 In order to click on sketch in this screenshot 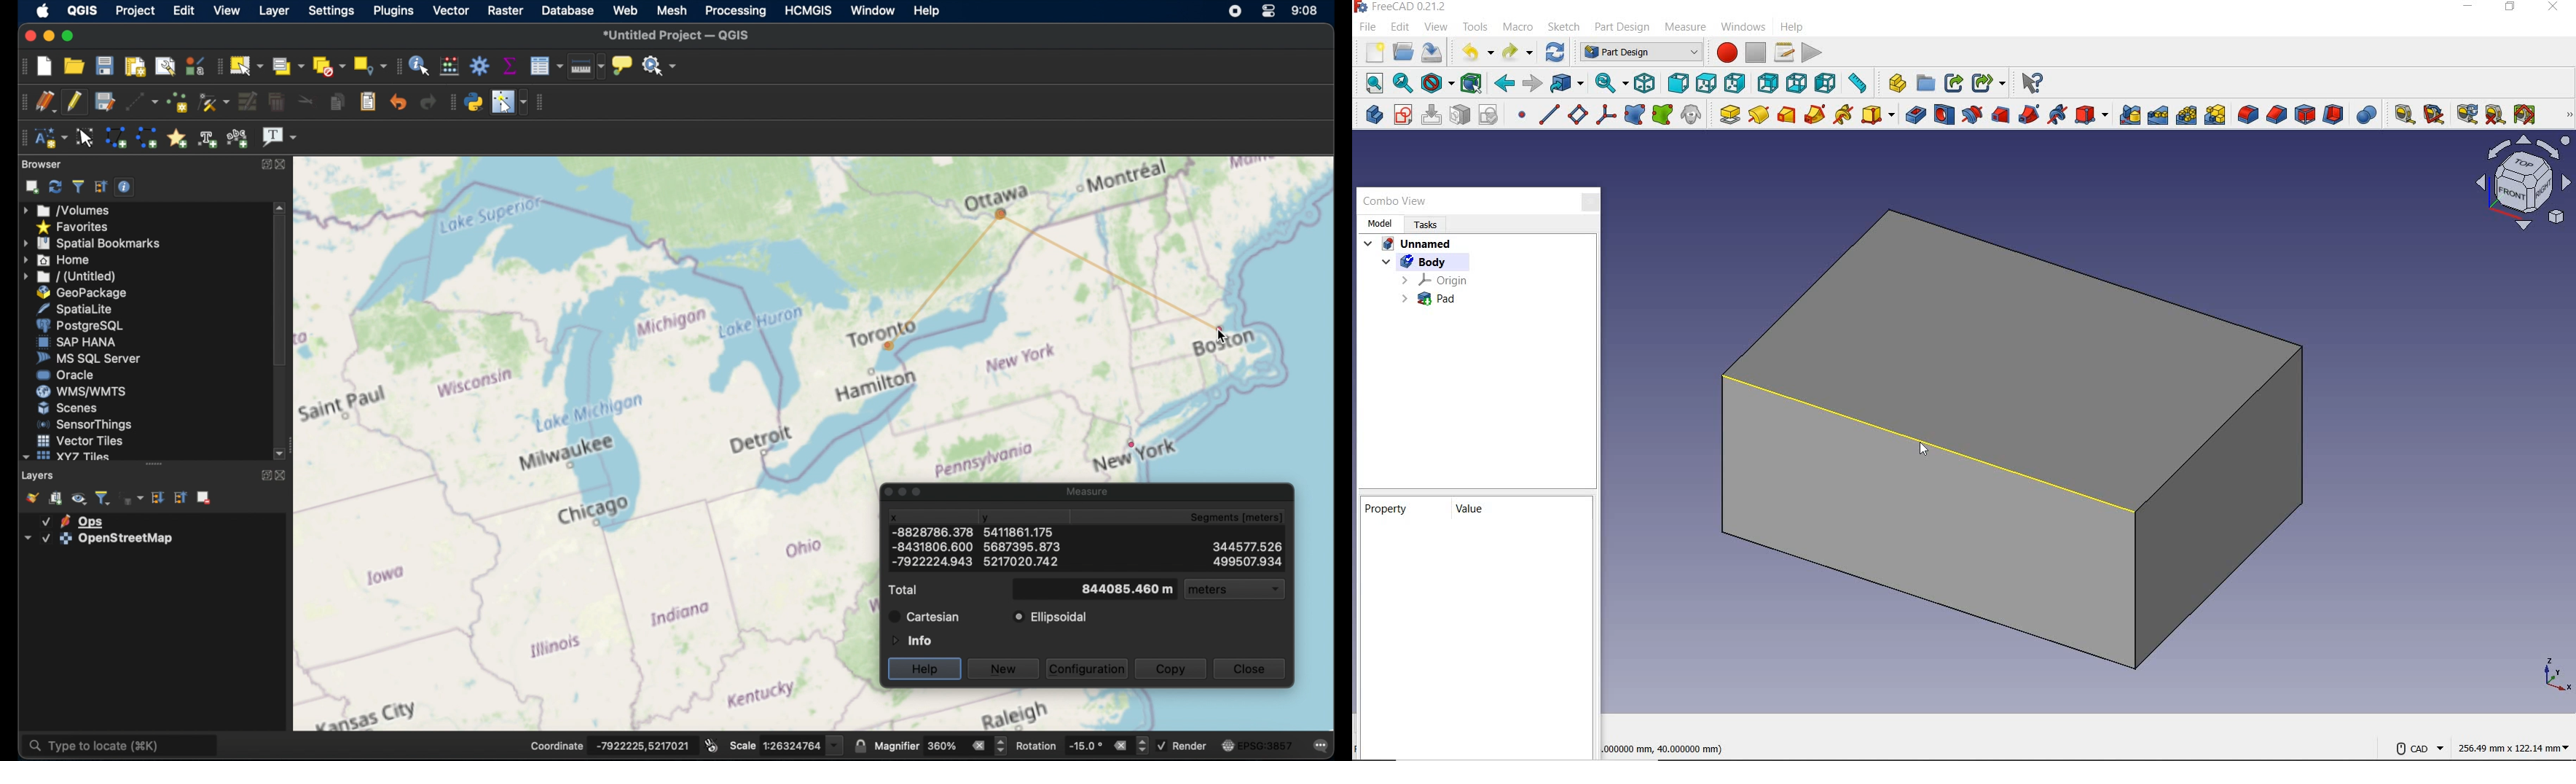, I will do `click(1563, 28)`.